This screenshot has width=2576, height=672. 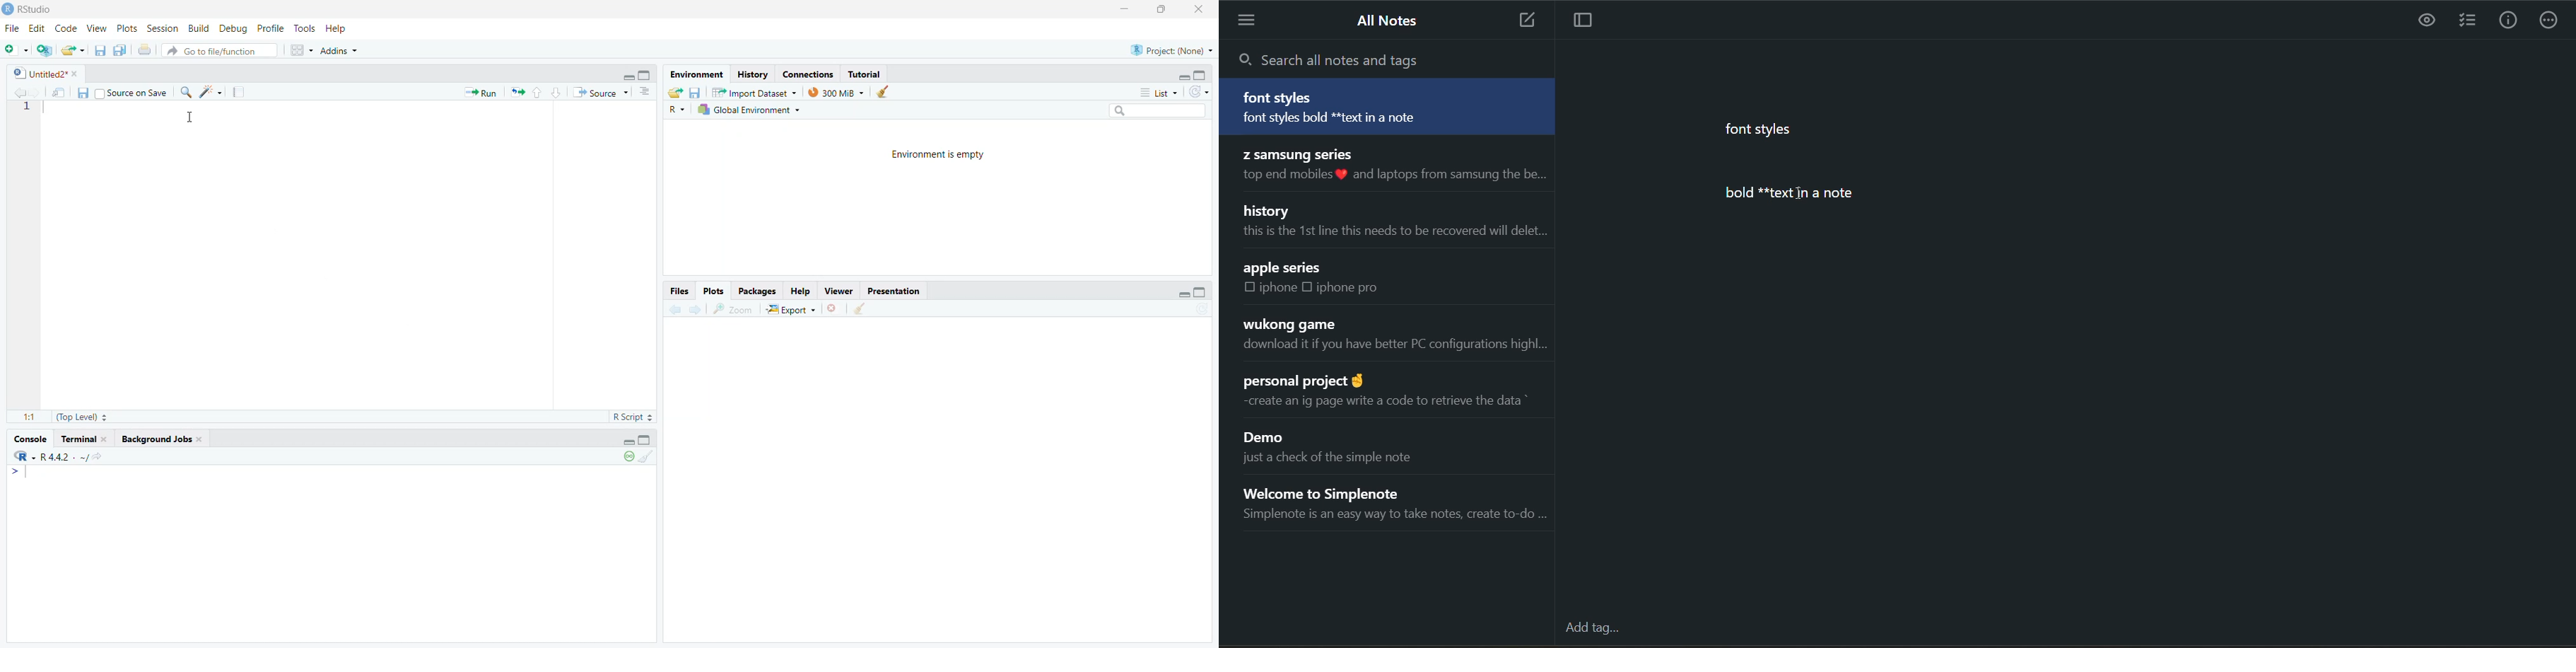 What do you see at coordinates (63, 456) in the screenshot?
I see `r 4.4.2` at bounding box center [63, 456].